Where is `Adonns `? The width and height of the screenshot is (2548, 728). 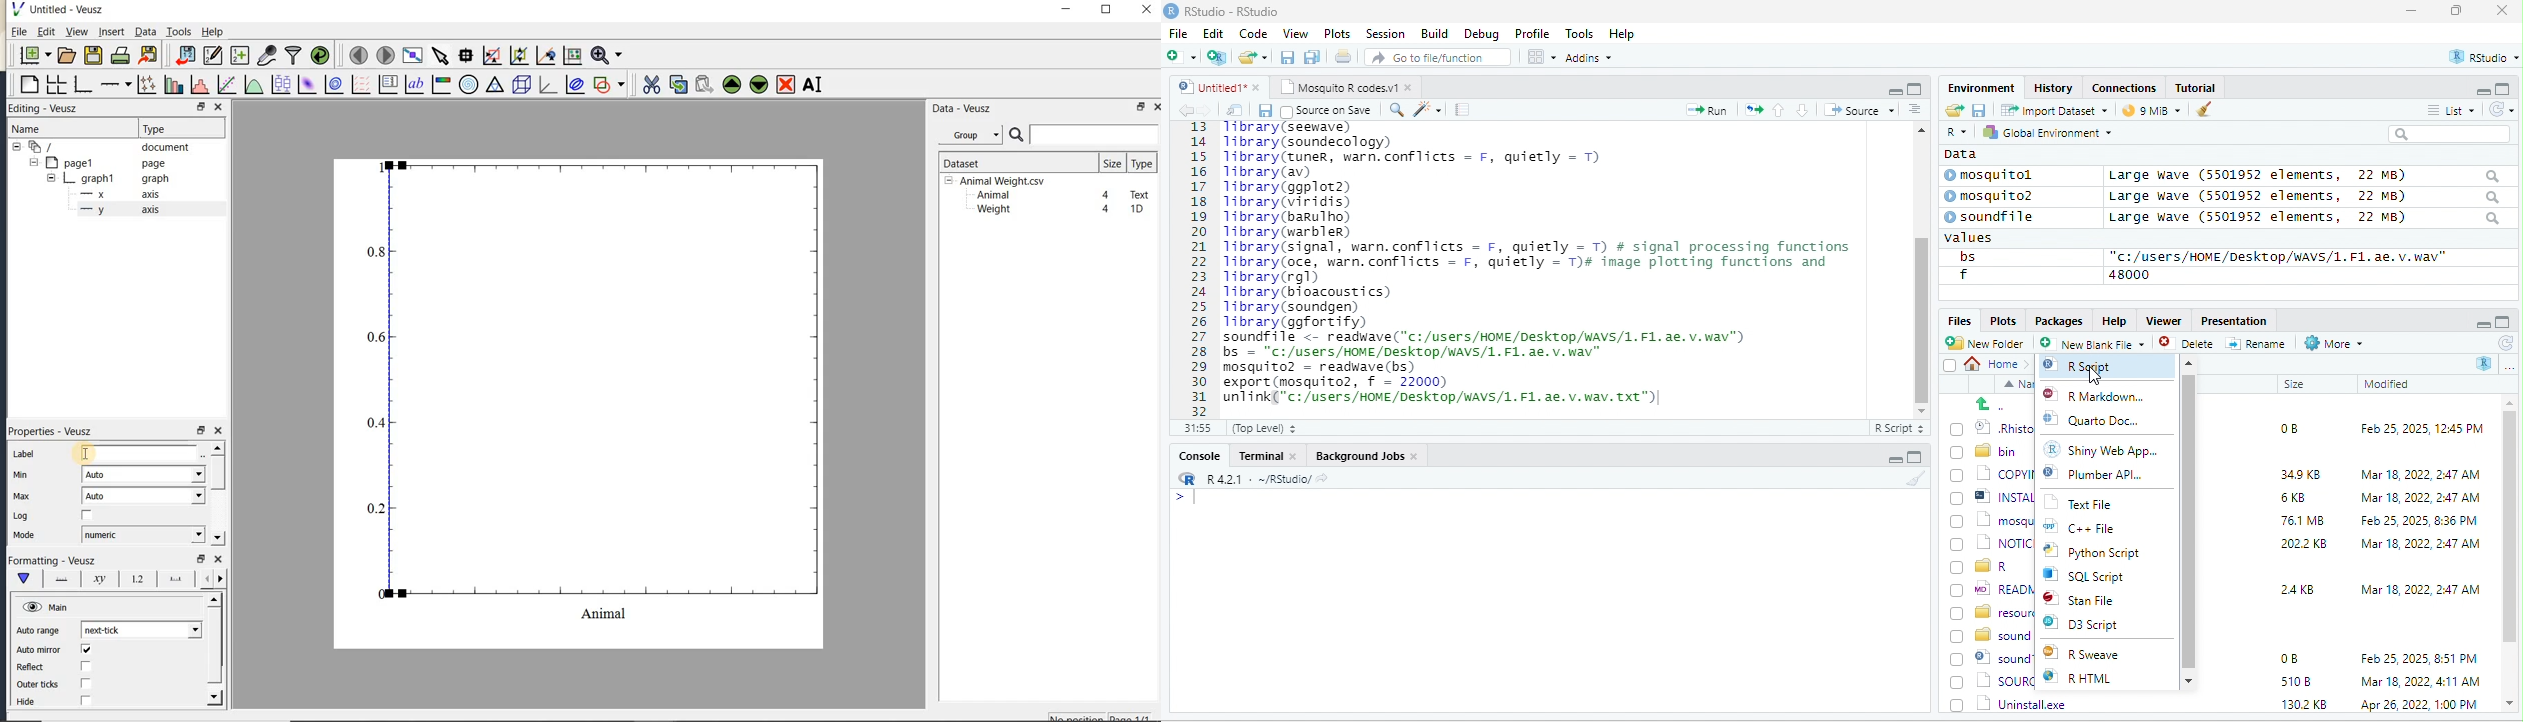
Adonns  is located at coordinates (1589, 61).